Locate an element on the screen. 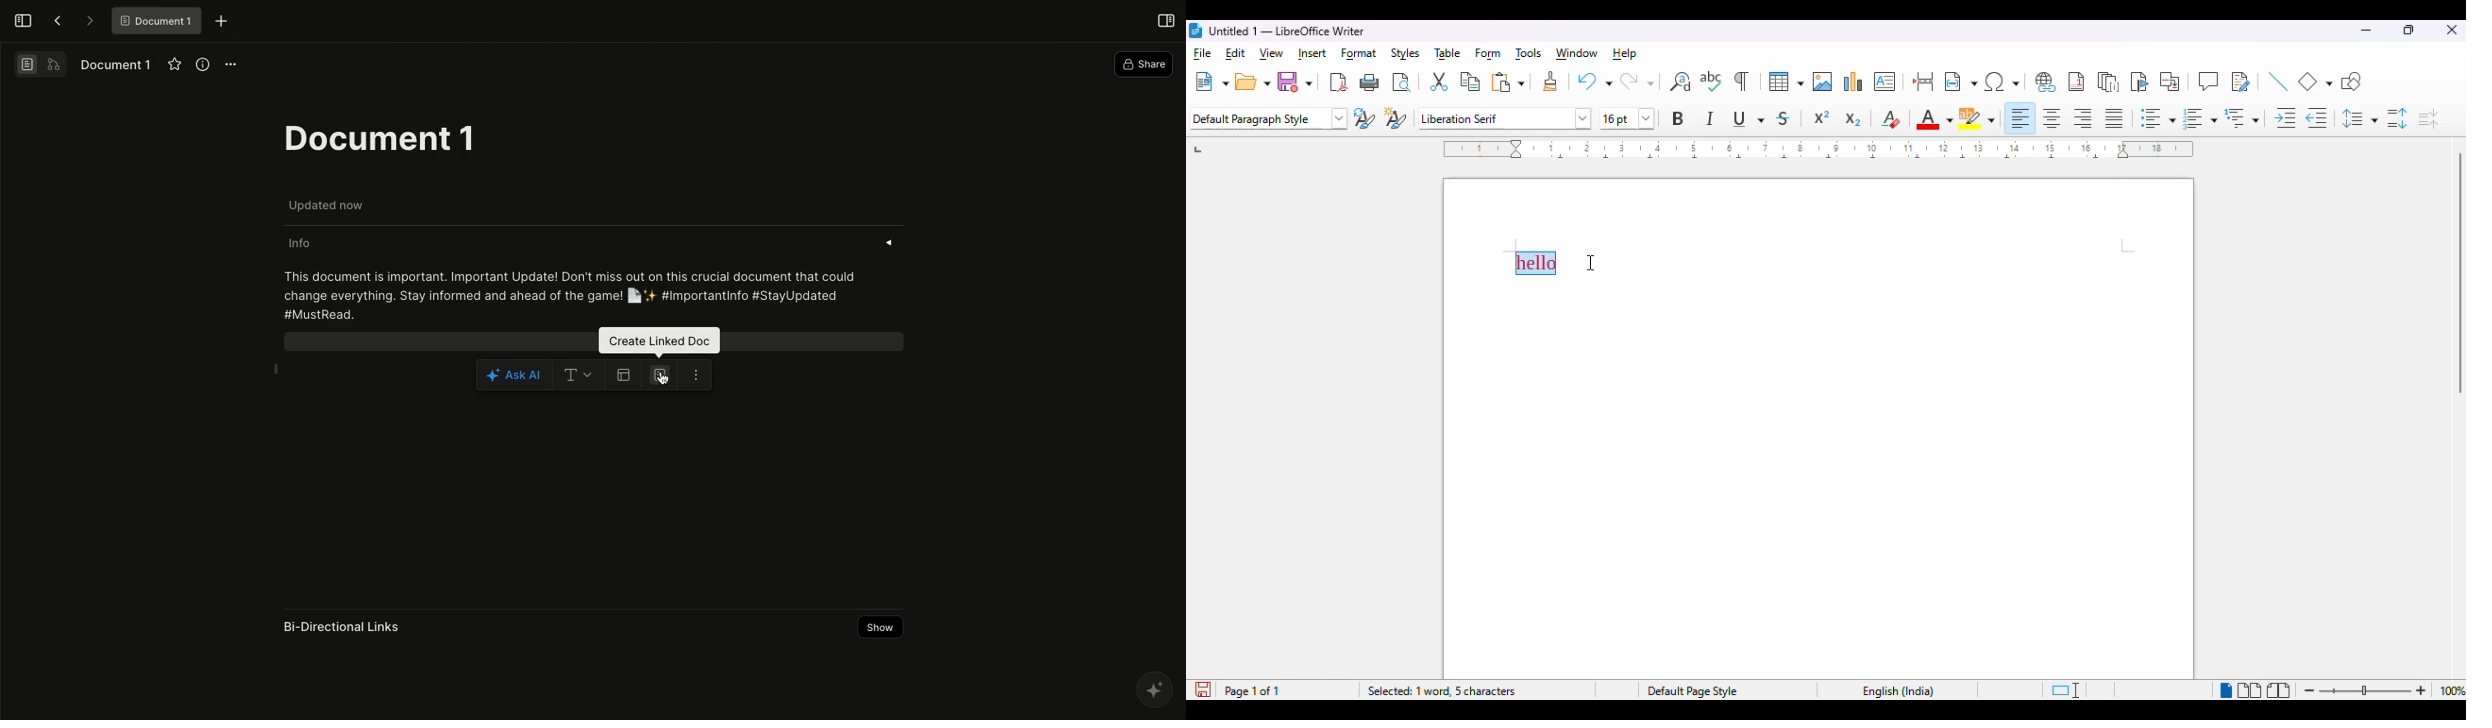 The height and width of the screenshot is (728, 2492). tools is located at coordinates (1529, 55).